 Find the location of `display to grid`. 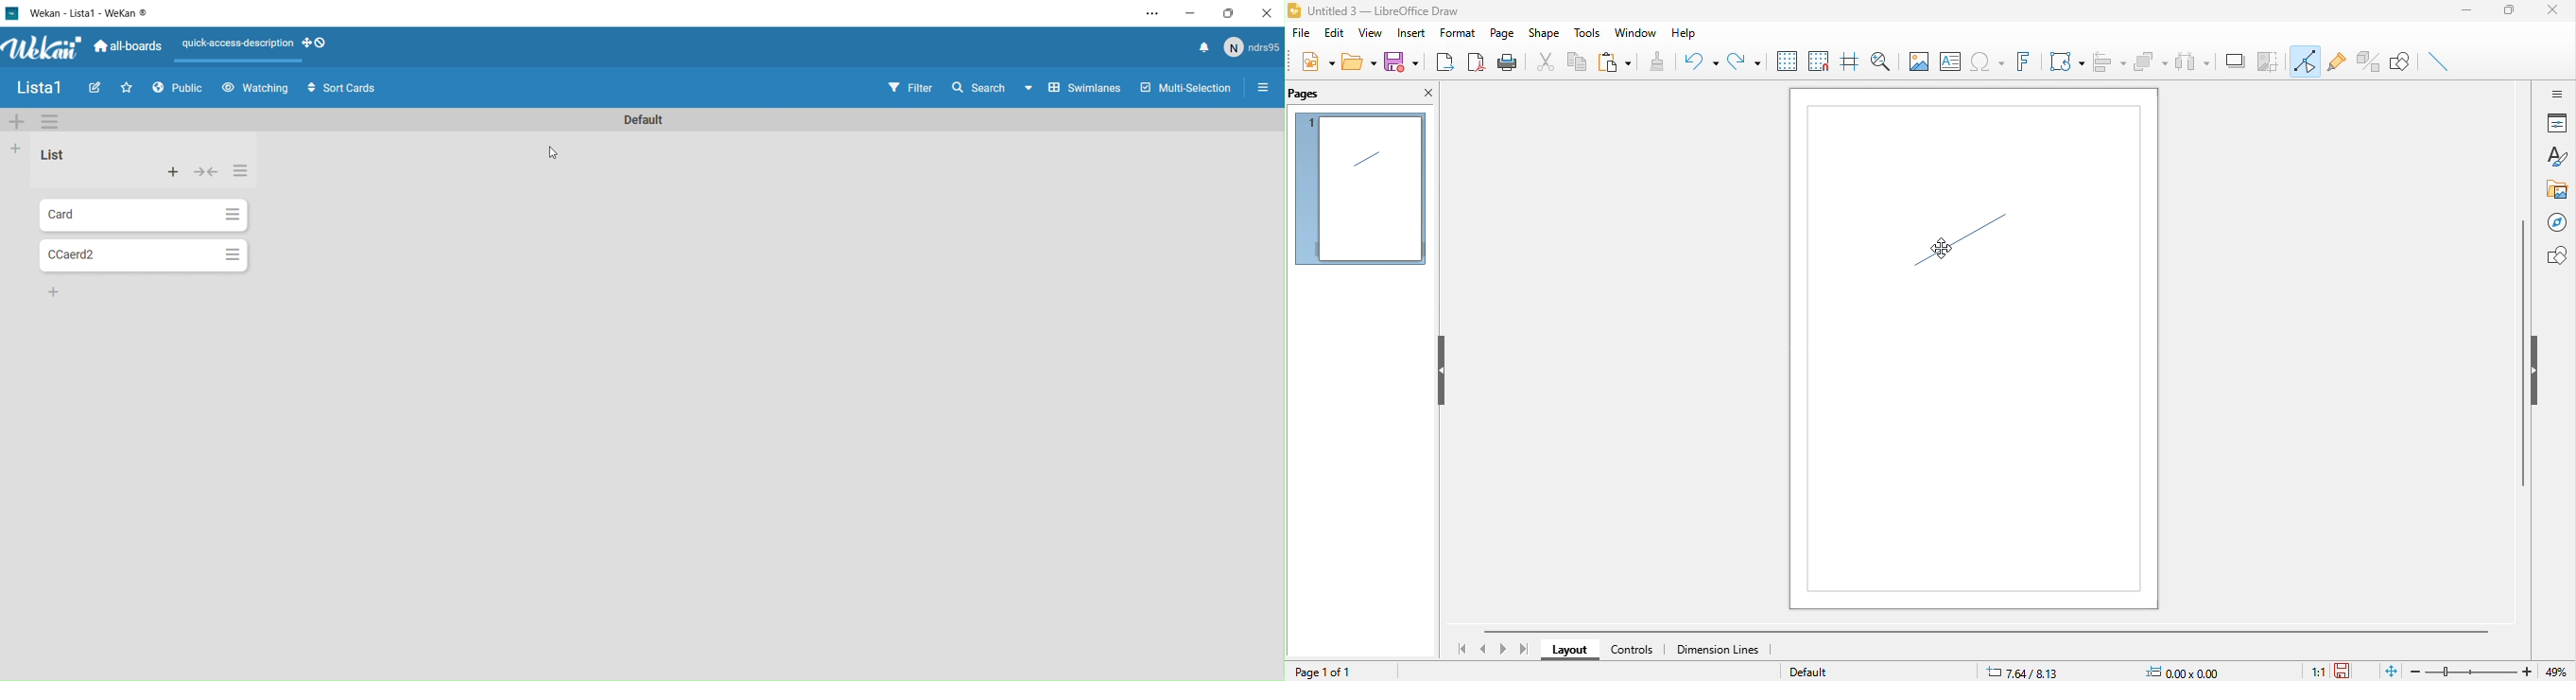

display to grid is located at coordinates (1786, 61).